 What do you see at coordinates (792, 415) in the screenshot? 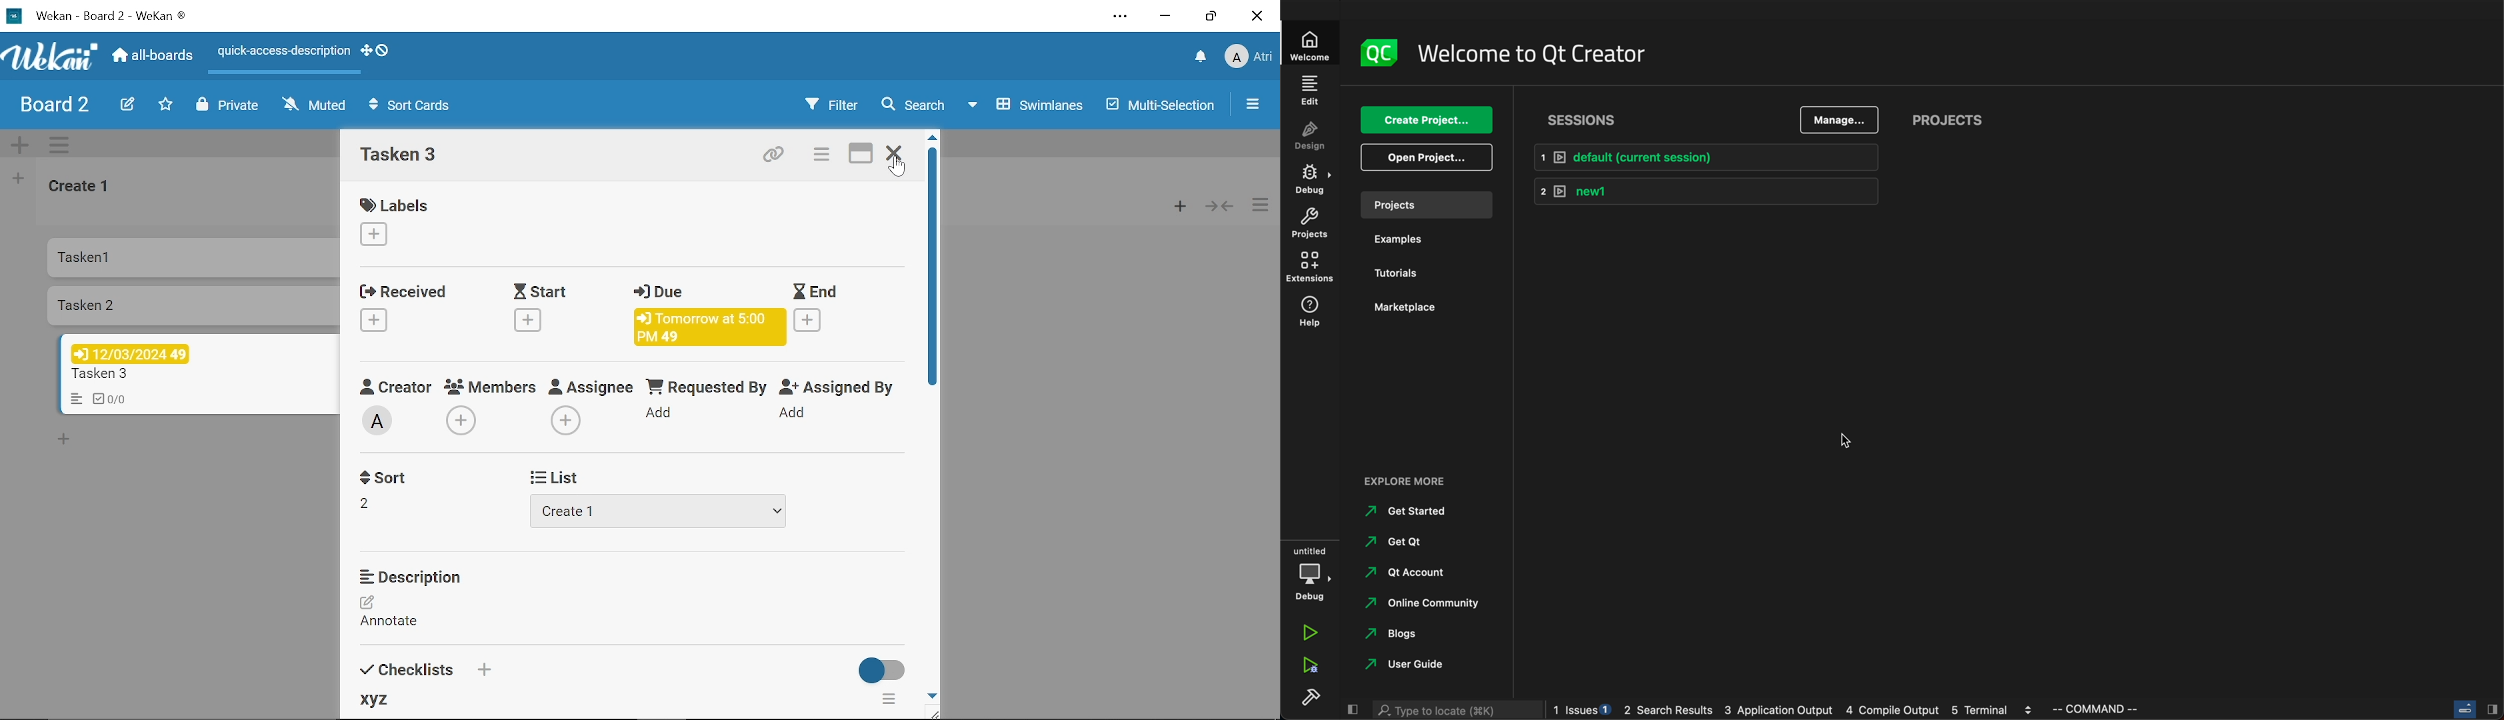
I see `Add` at bounding box center [792, 415].